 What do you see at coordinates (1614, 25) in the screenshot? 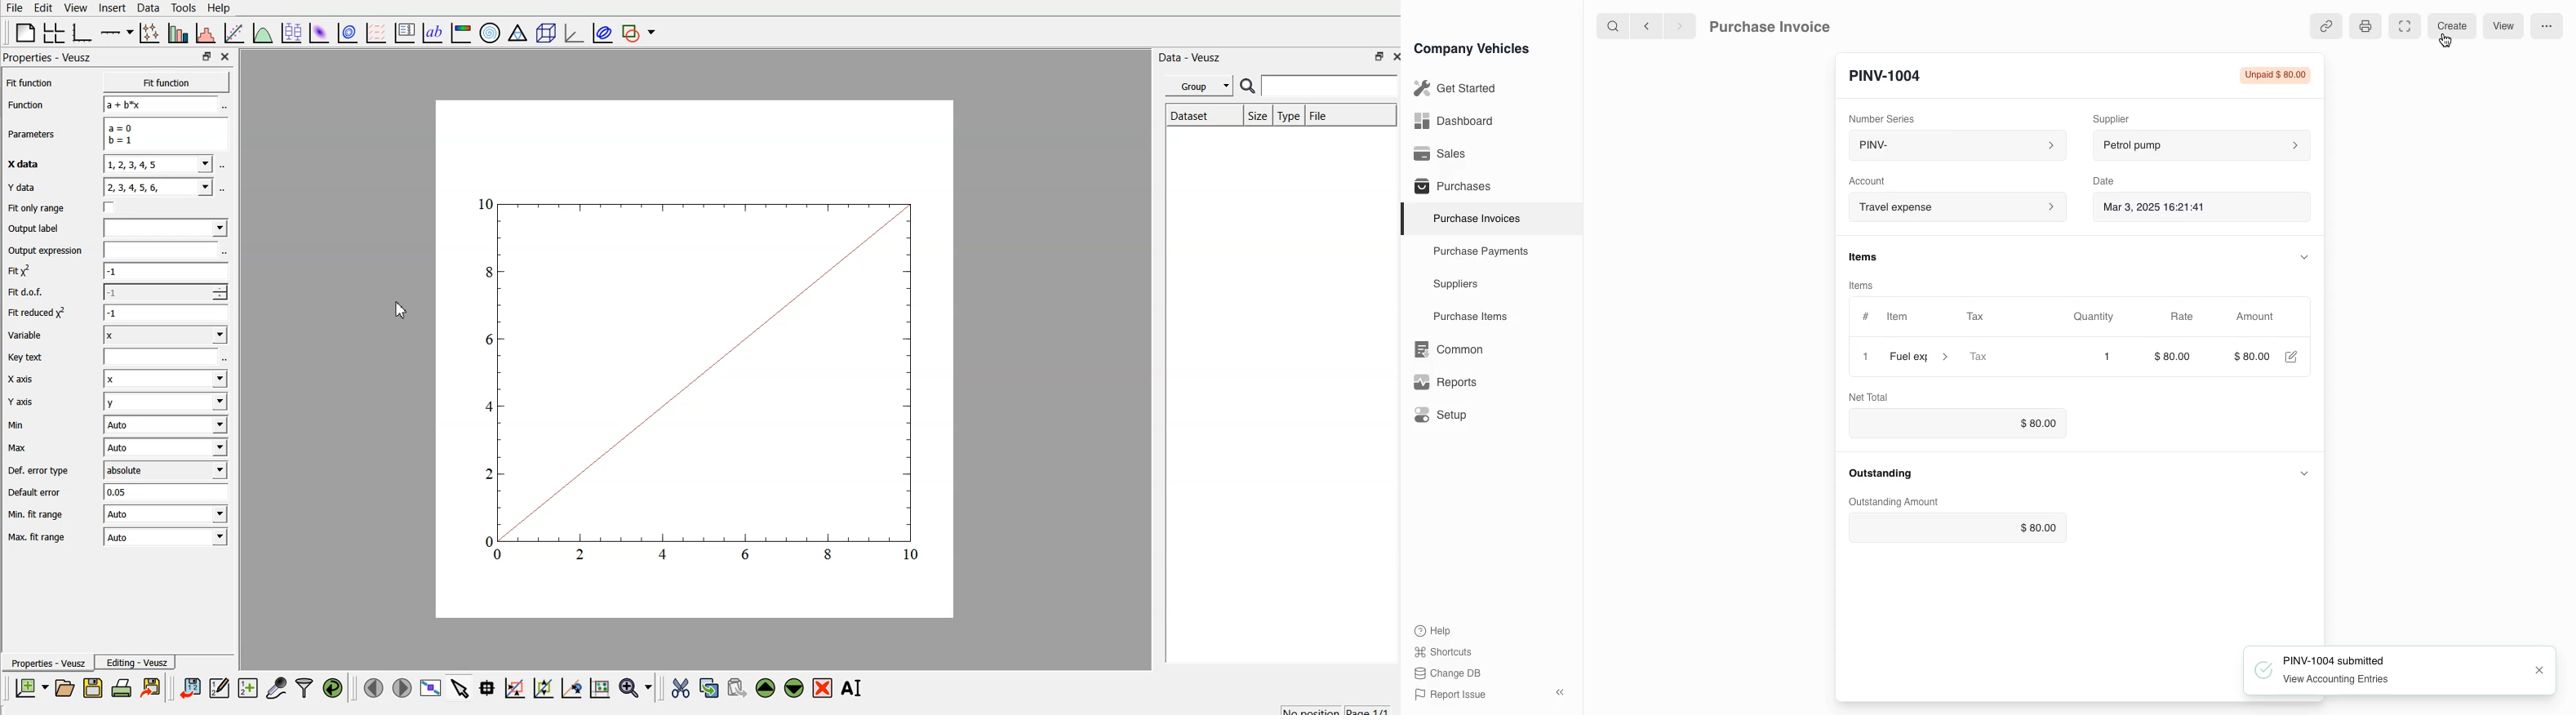
I see `search` at bounding box center [1614, 25].